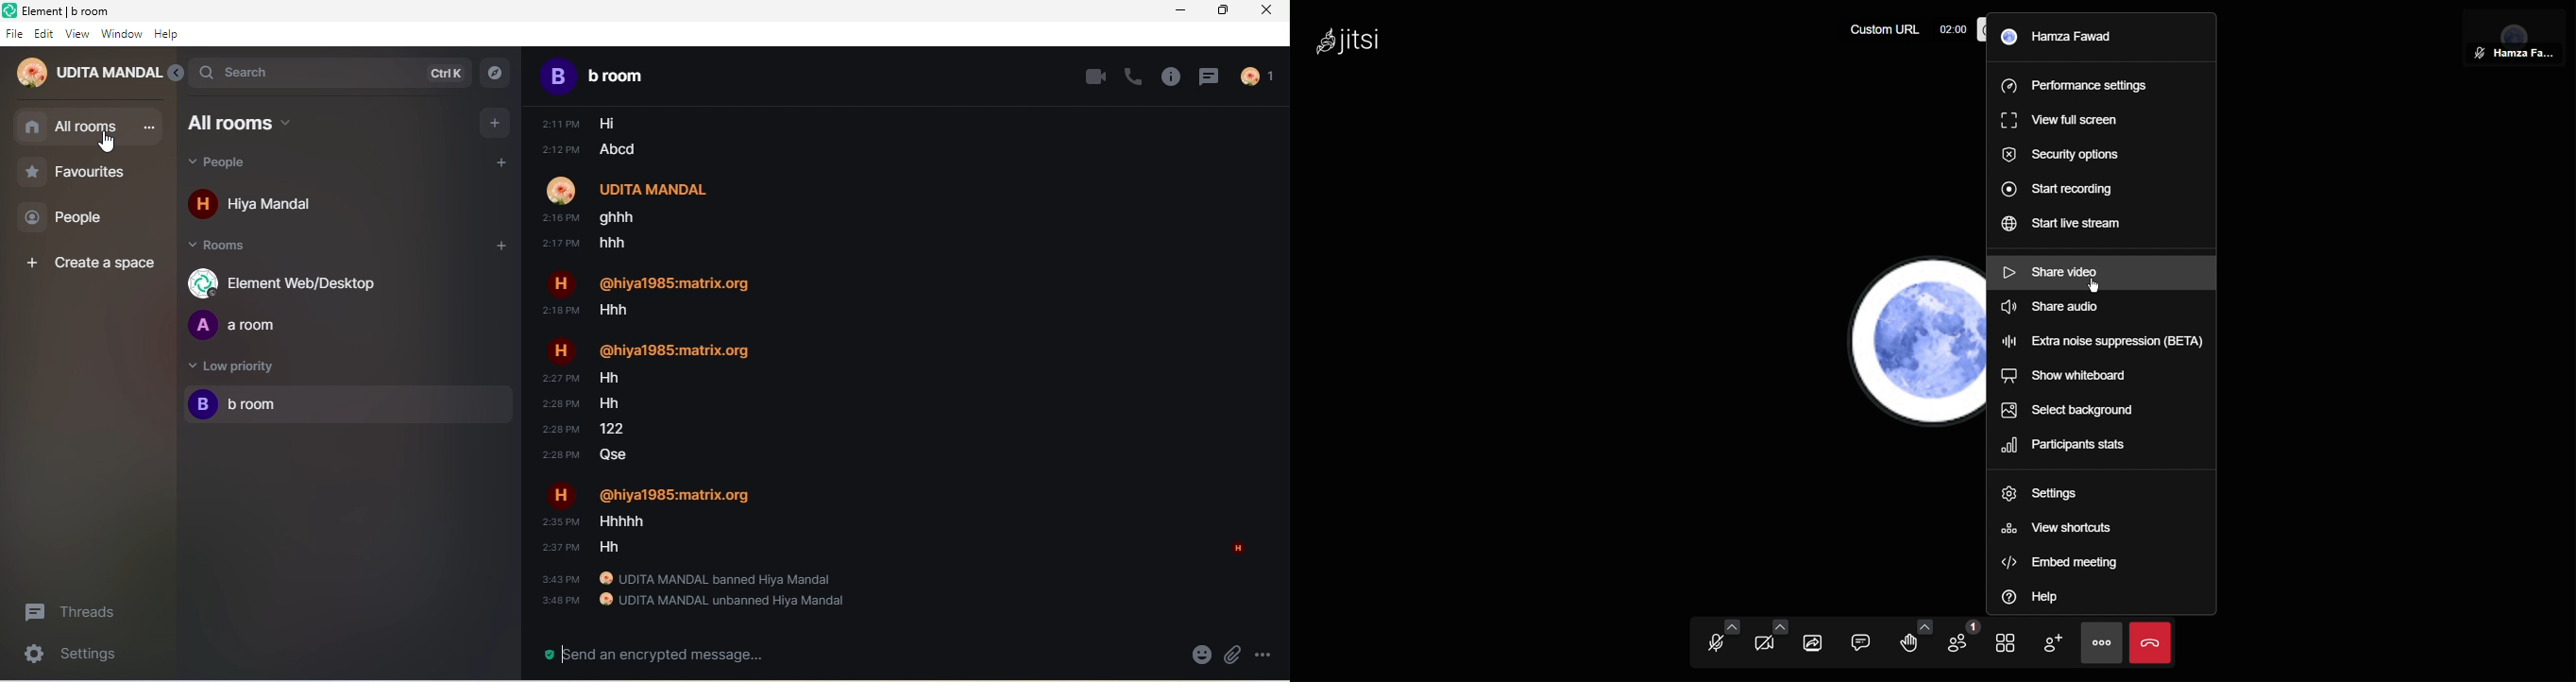 The width and height of the screenshot is (2576, 700). I want to click on window, so click(122, 35).